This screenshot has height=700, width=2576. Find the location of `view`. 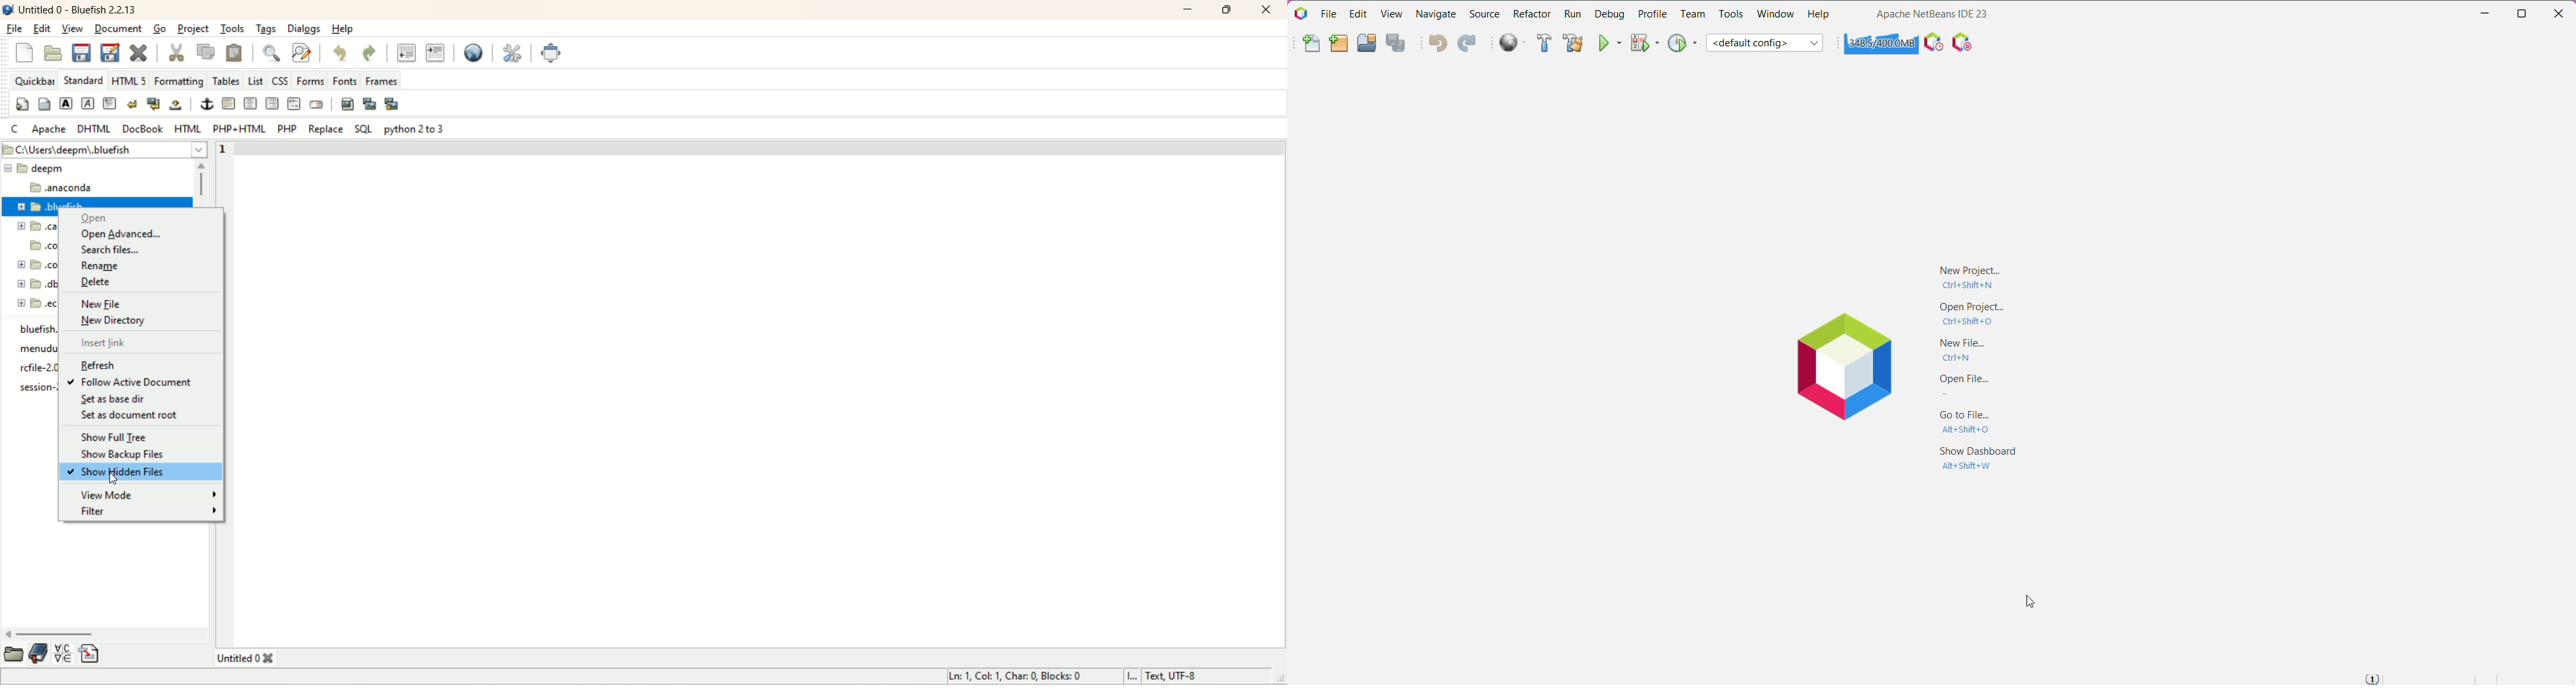

view is located at coordinates (74, 29).